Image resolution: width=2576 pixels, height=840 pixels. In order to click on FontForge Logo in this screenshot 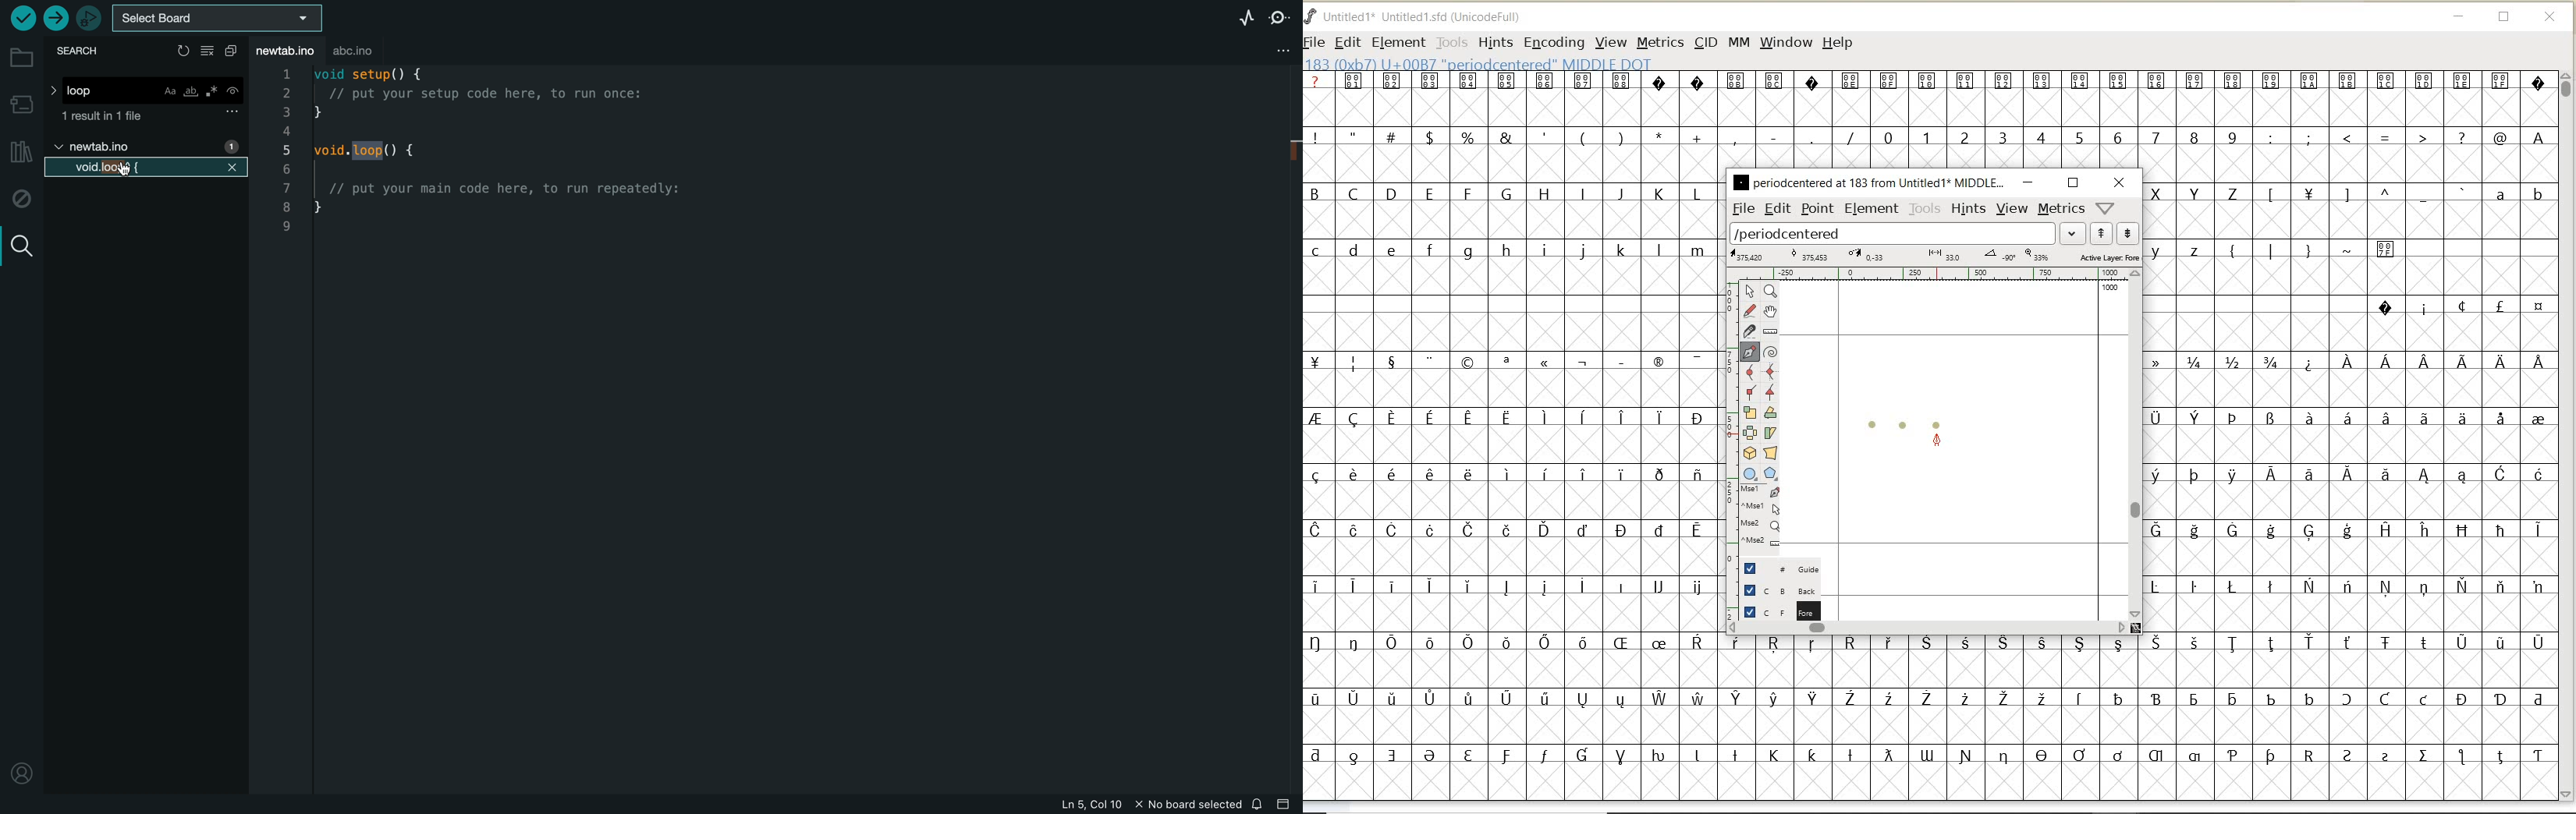, I will do `click(1311, 15)`.